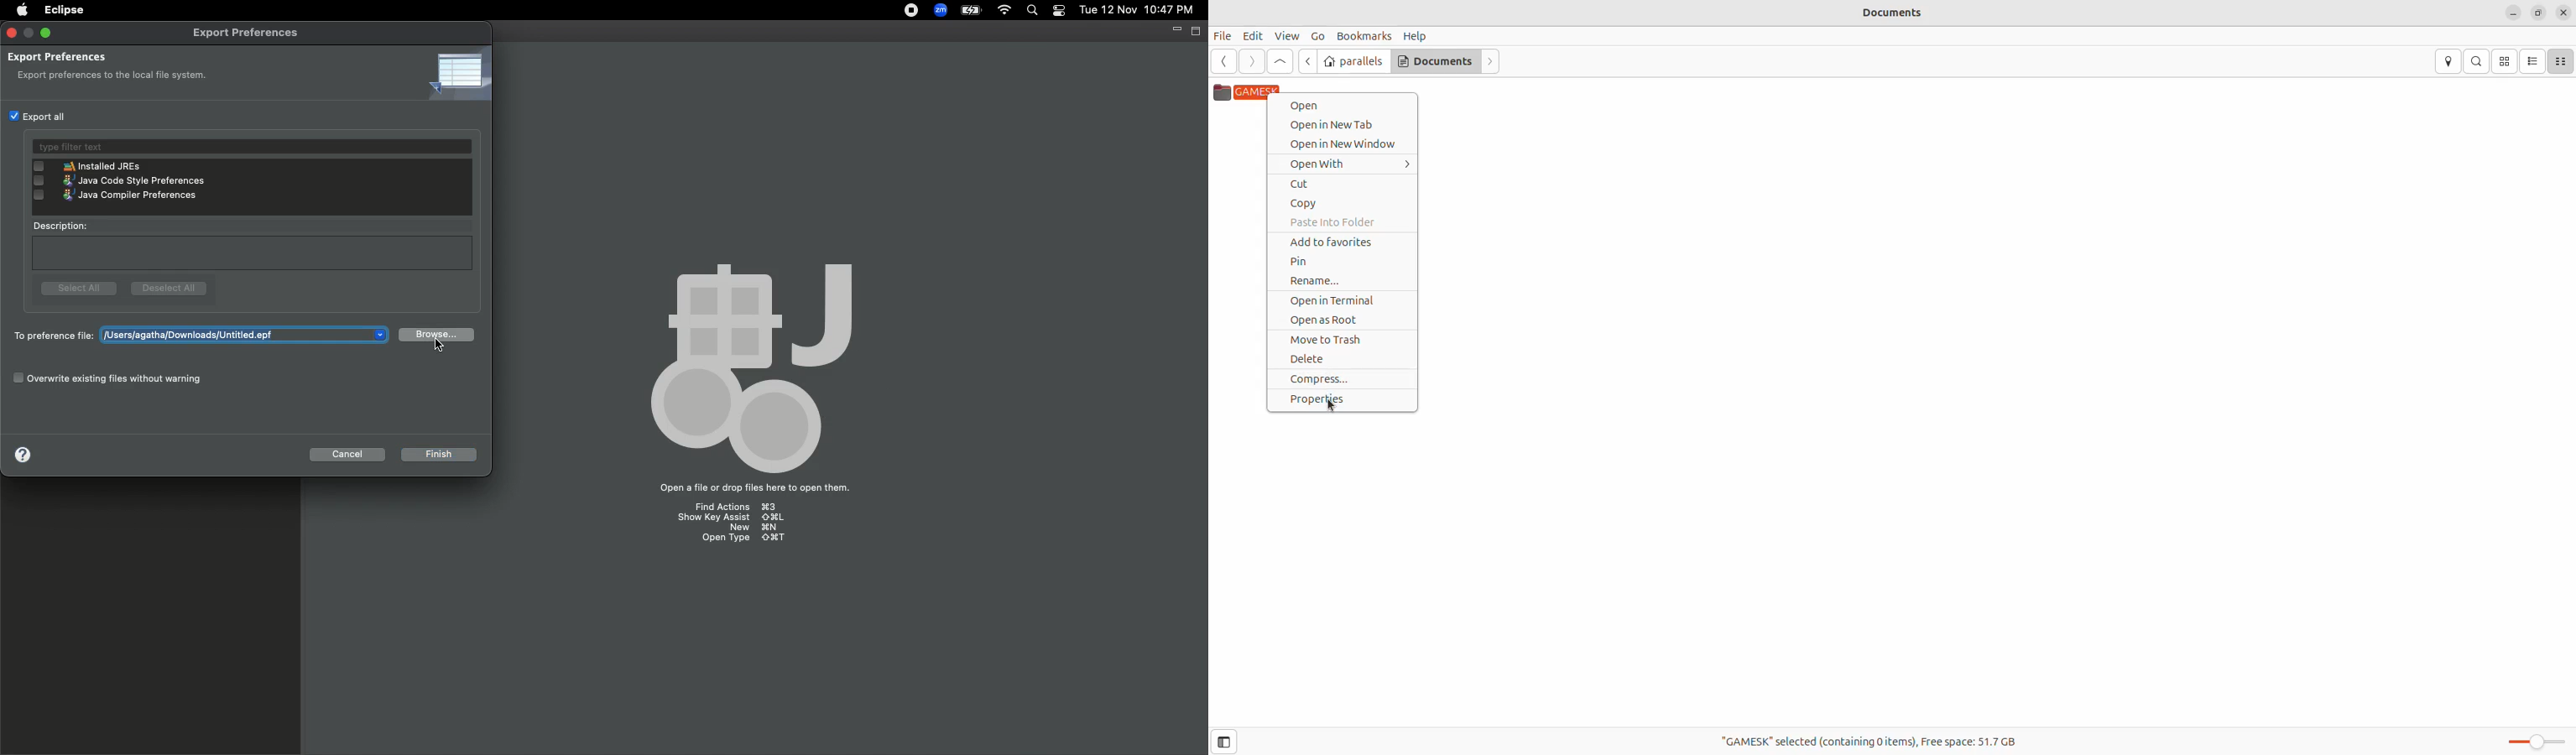 The height and width of the screenshot is (756, 2576). Describe the element at coordinates (1319, 37) in the screenshot. I see `Go` at that location.